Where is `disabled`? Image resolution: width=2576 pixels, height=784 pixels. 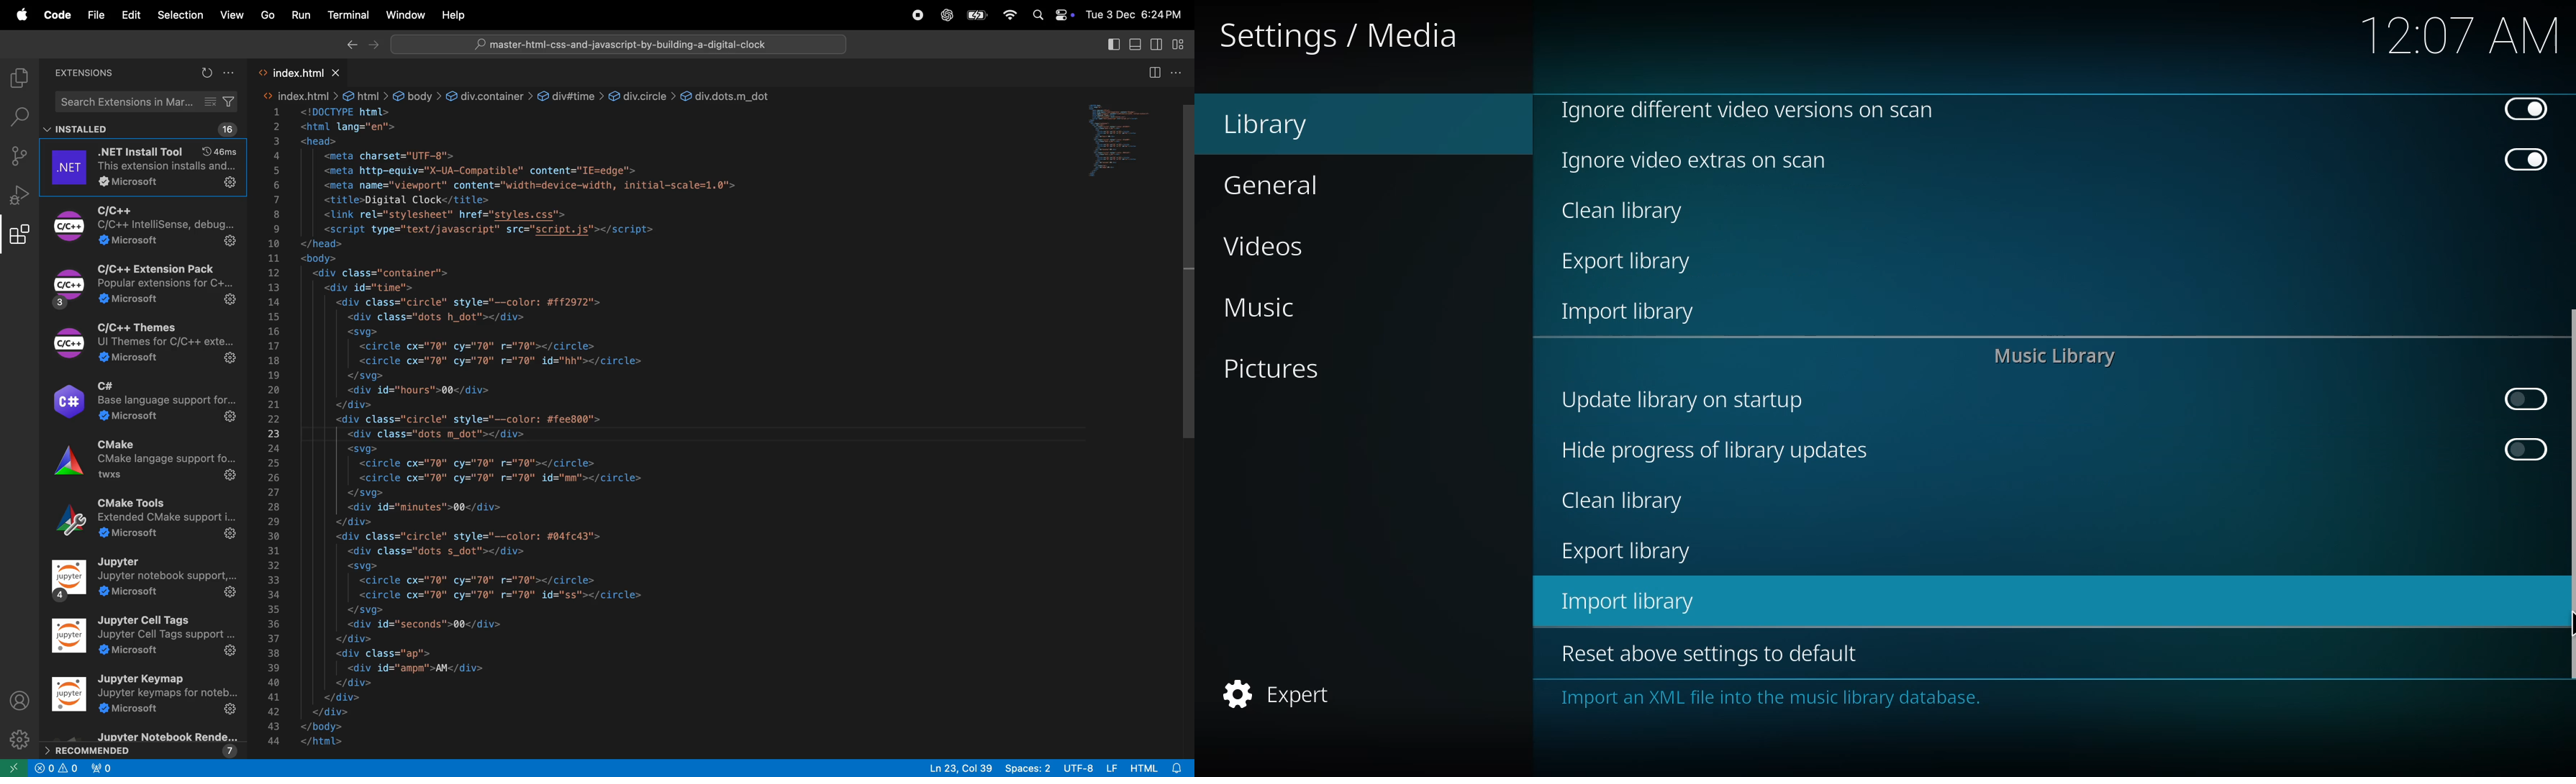 disabled is located at coordinates (2526, 109).